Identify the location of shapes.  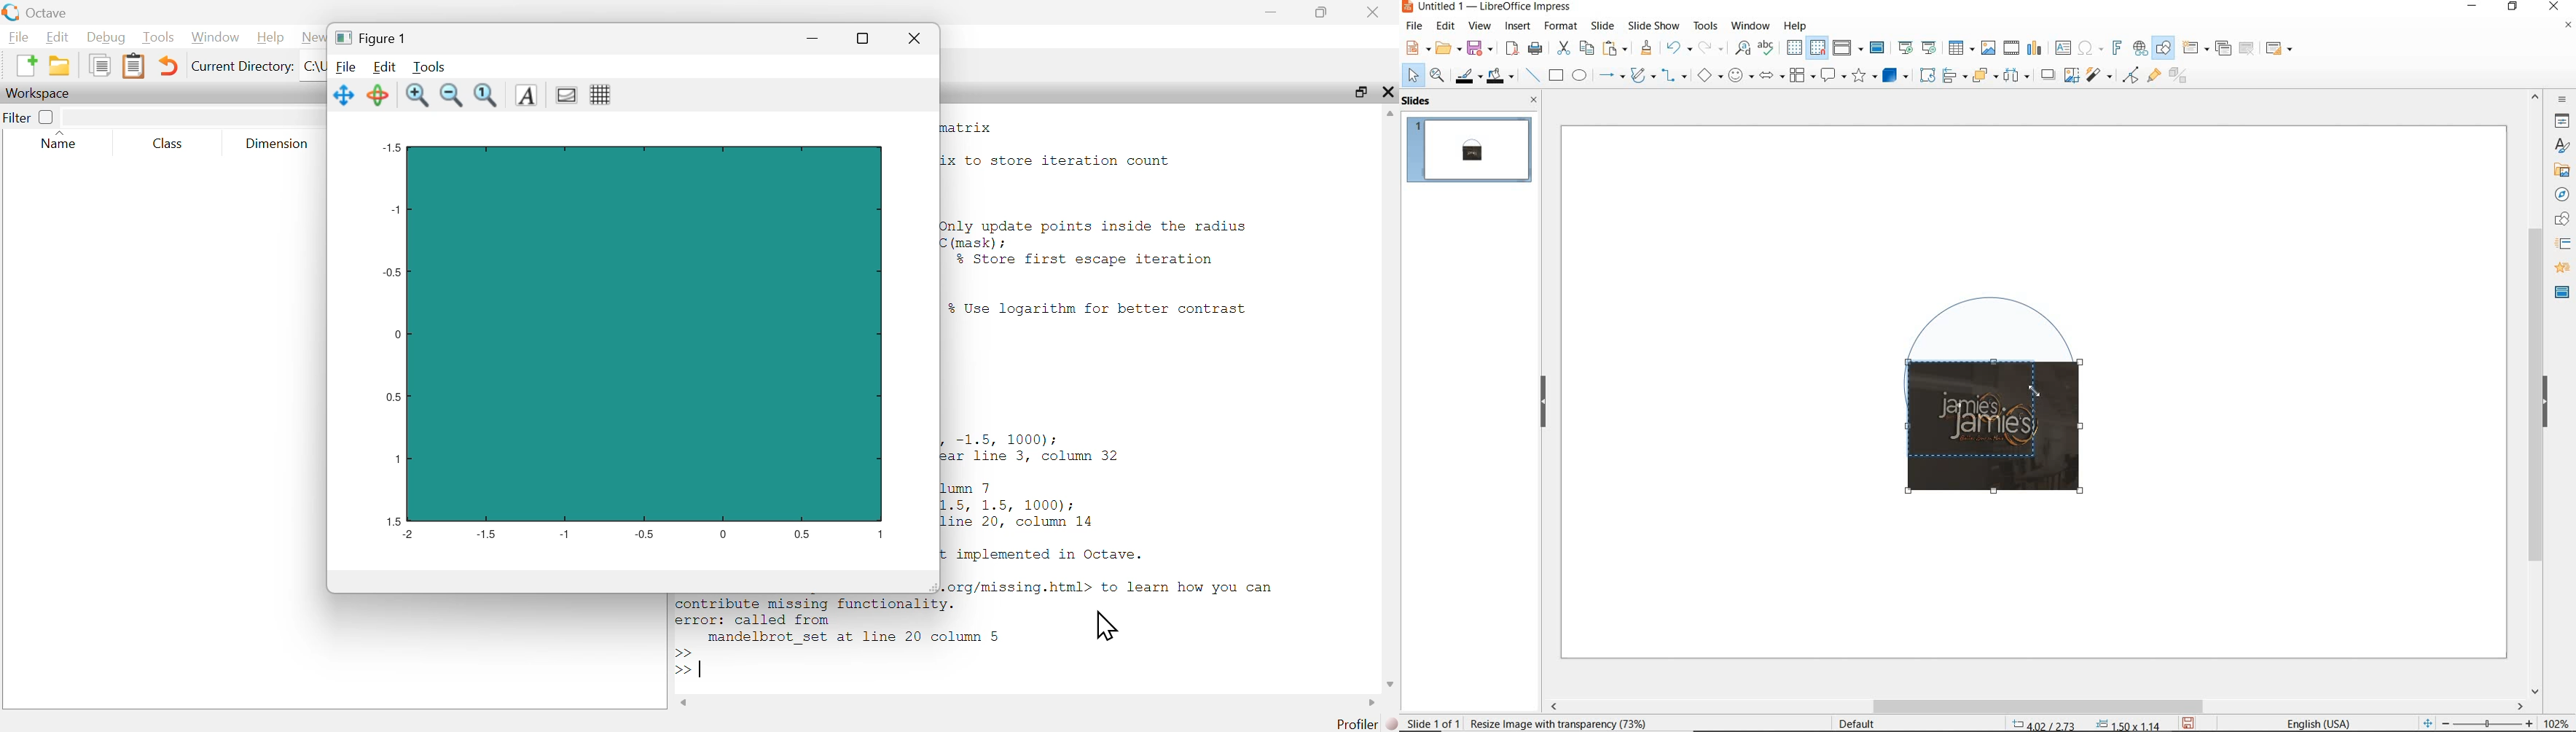
(2560, 219).